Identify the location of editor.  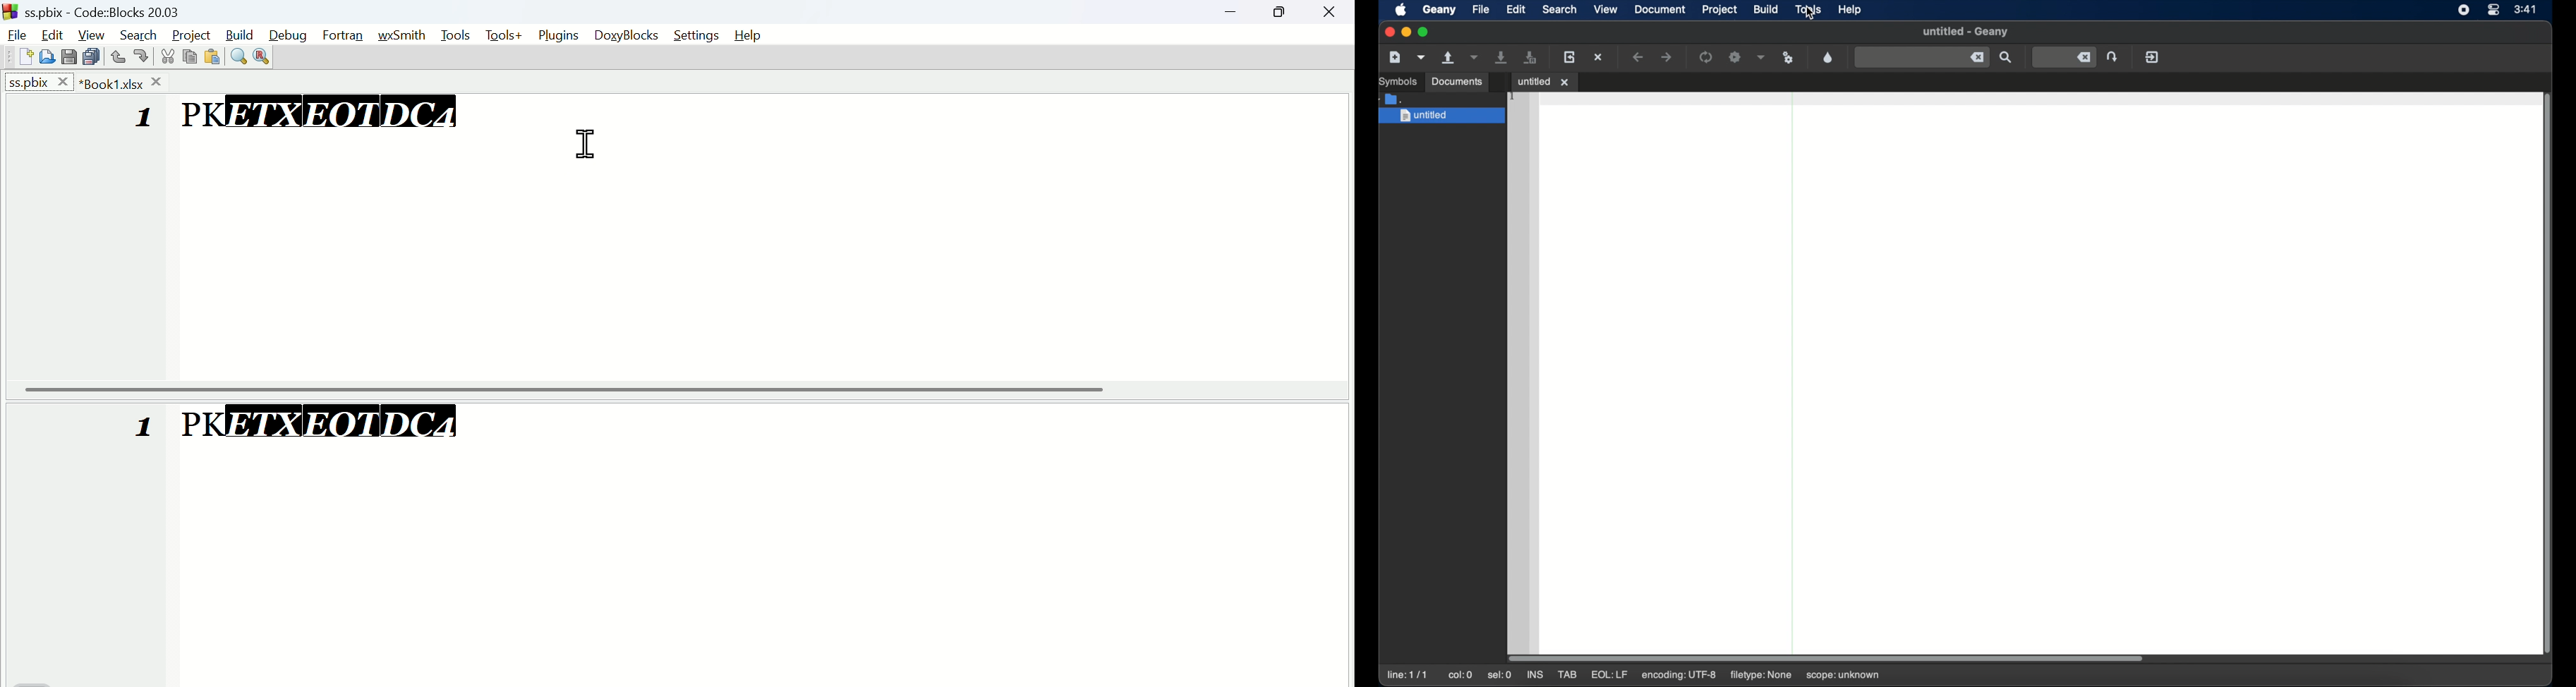
(759, 542).